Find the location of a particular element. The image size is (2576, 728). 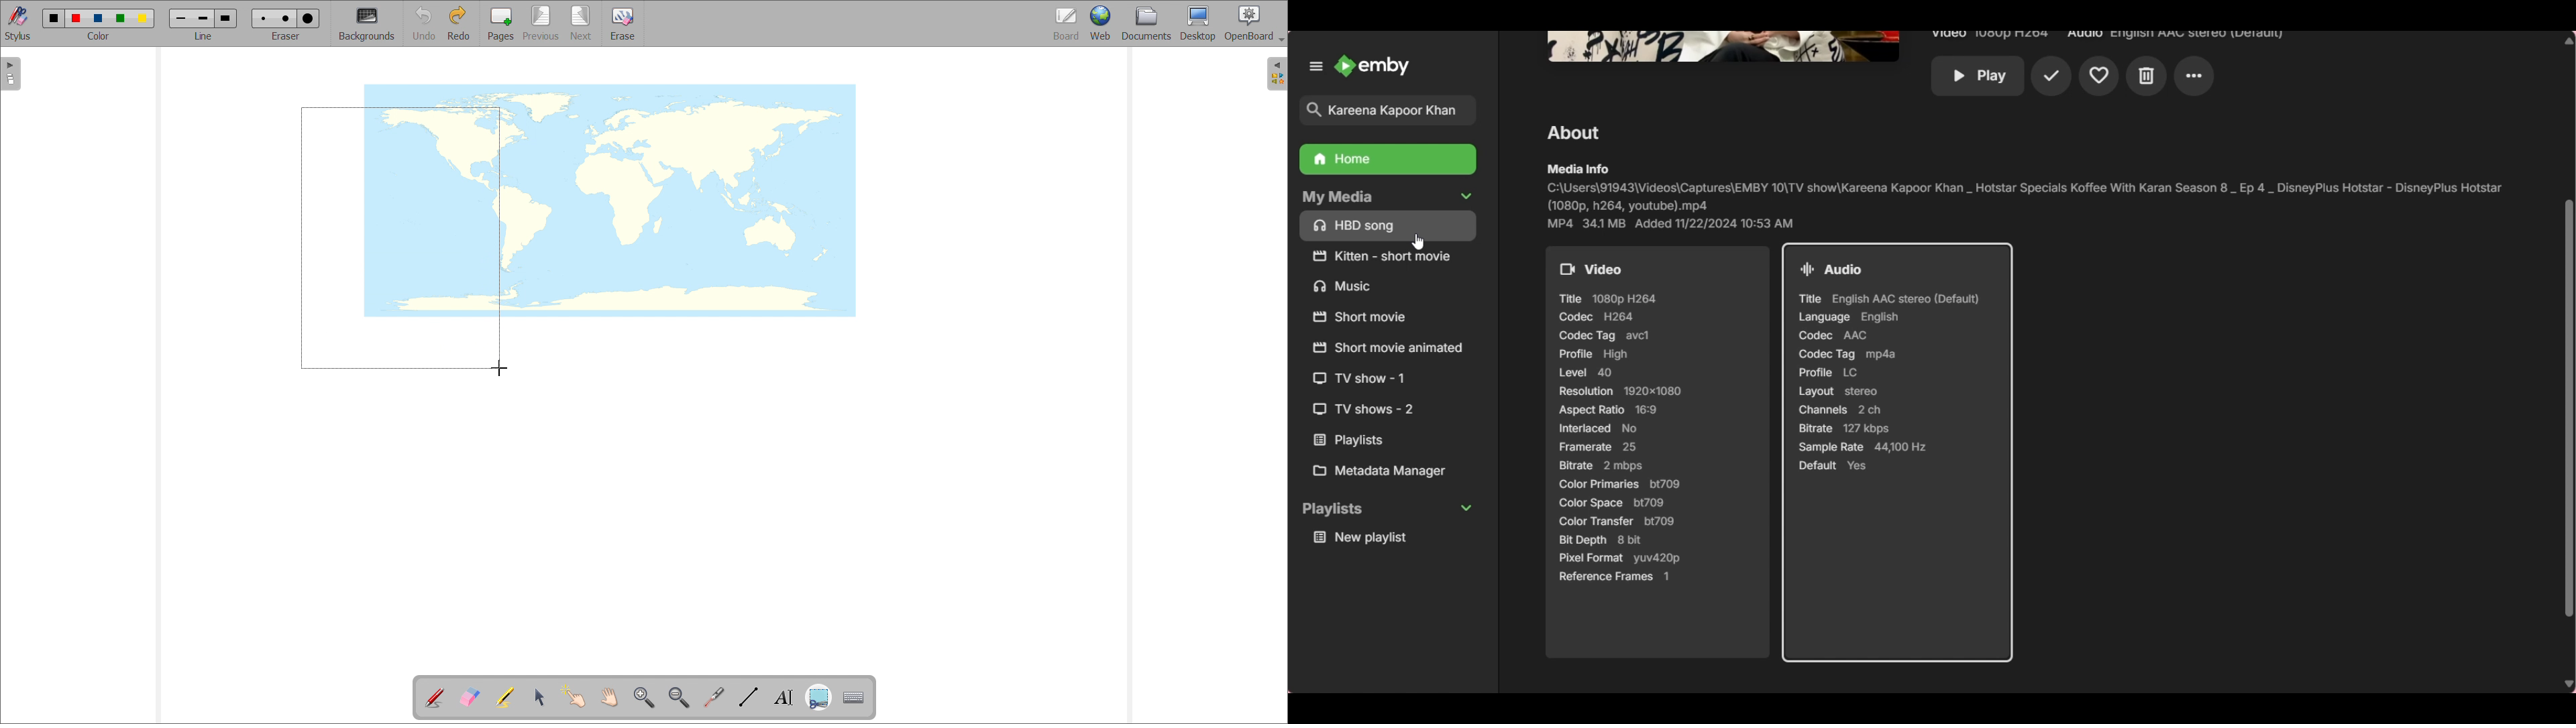

Collapse My Media is located at coordinates (1388, 198).